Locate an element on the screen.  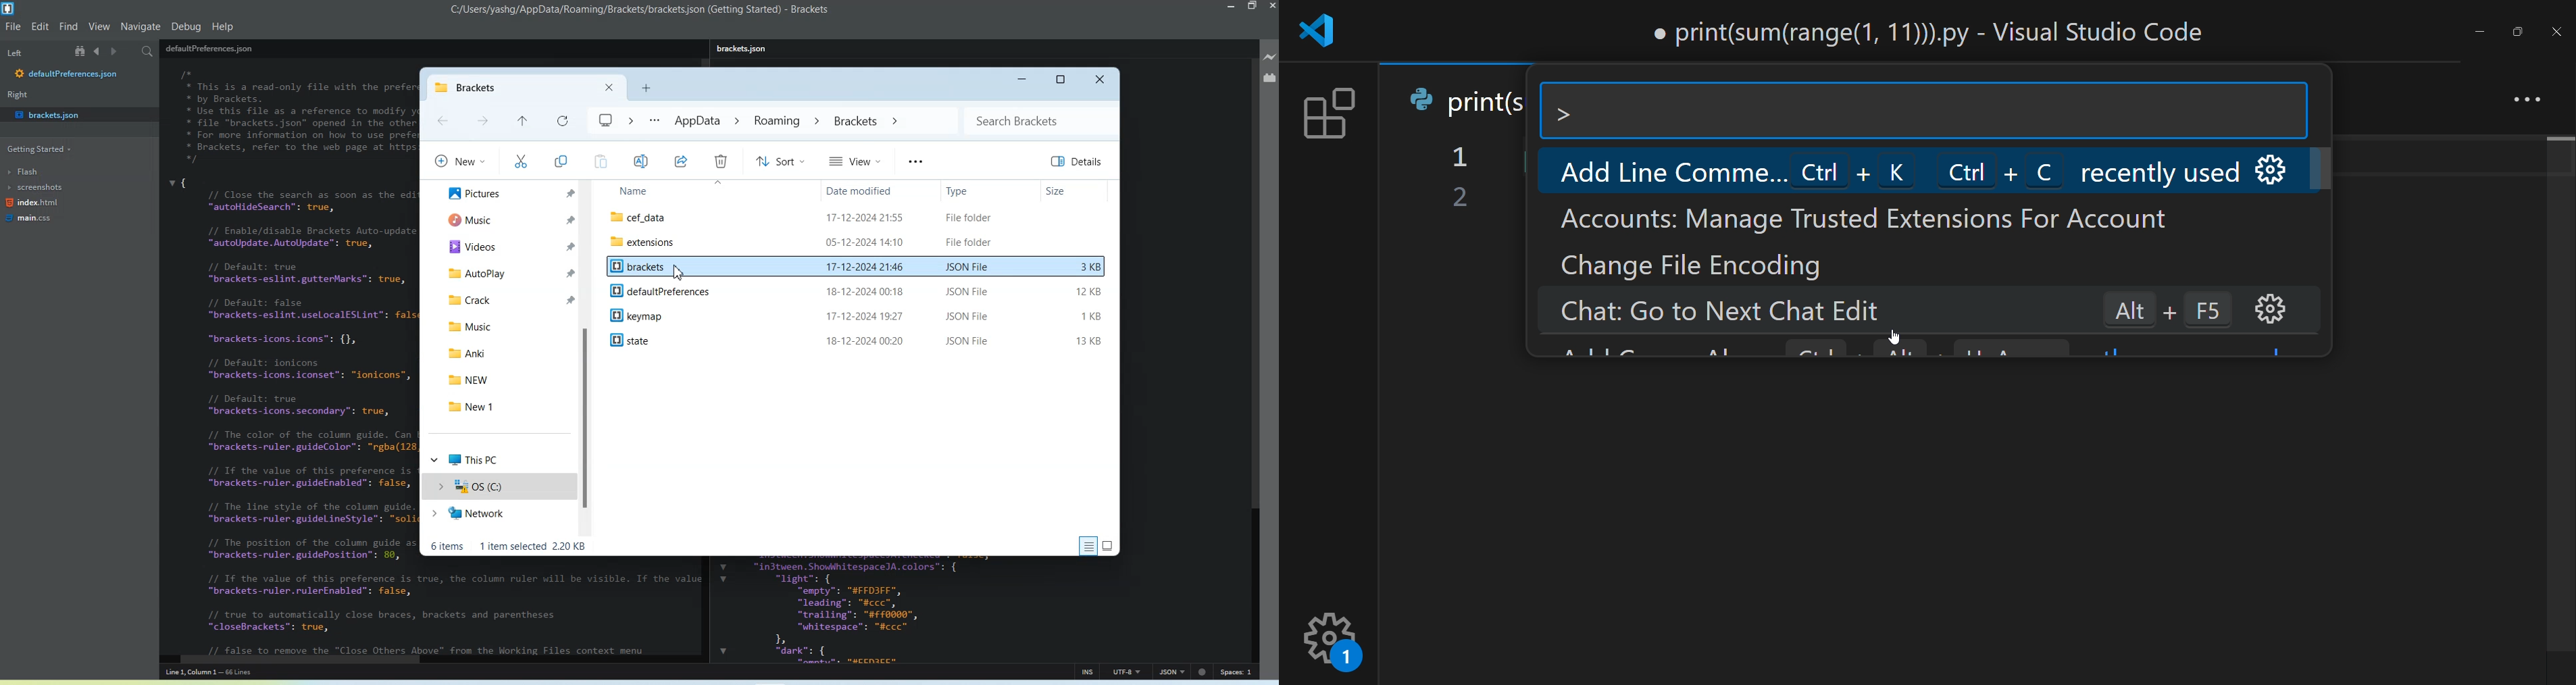
Cut is located at coordinates (520, 161).